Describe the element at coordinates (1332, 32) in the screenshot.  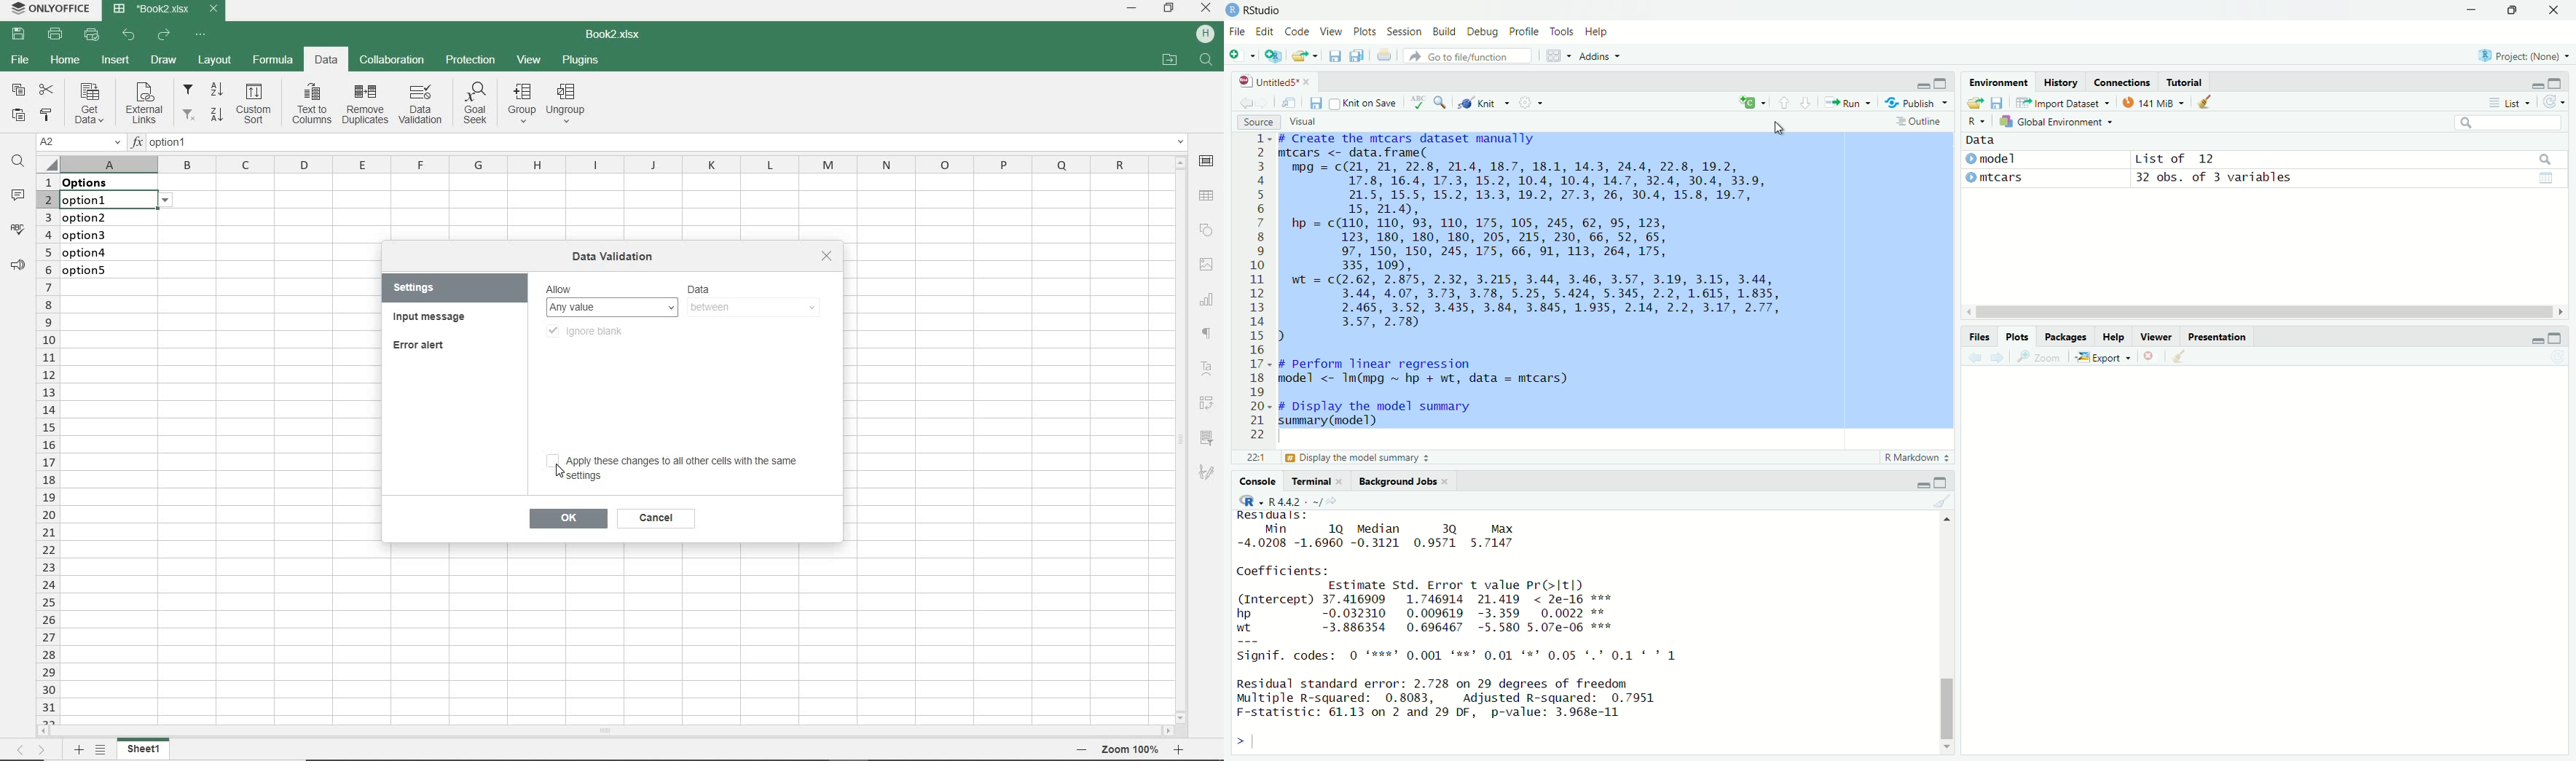
I see `view` at that location.